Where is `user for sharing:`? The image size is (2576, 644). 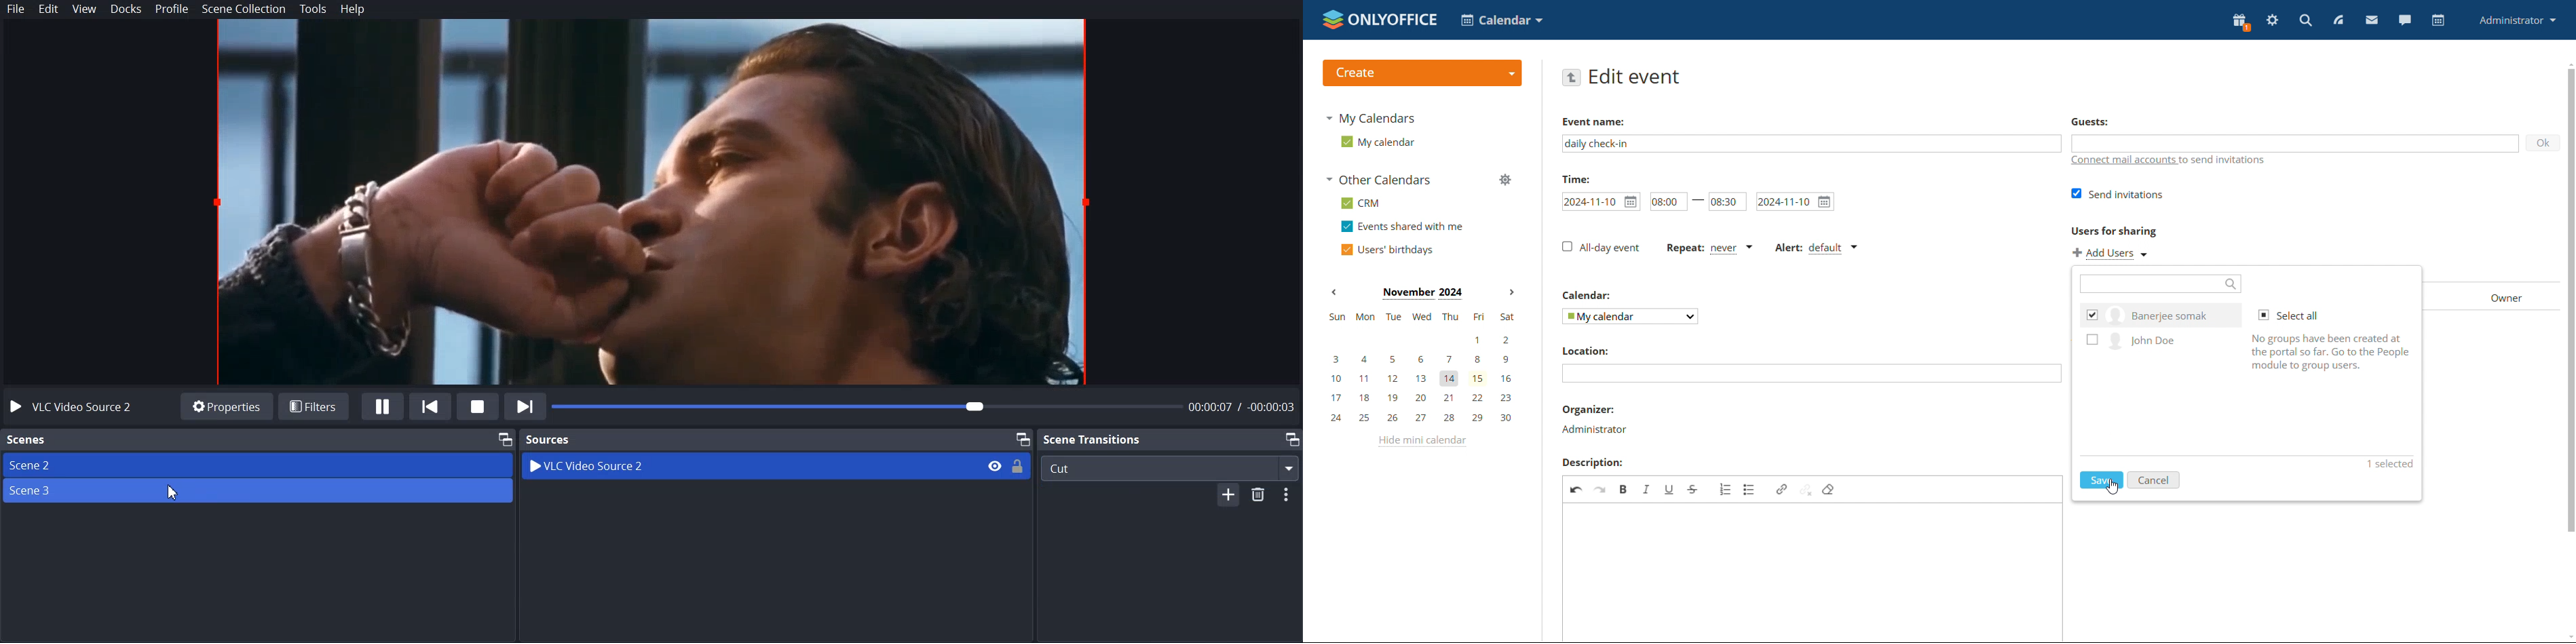 user for sharing: is located at coordinates (2135, 231).